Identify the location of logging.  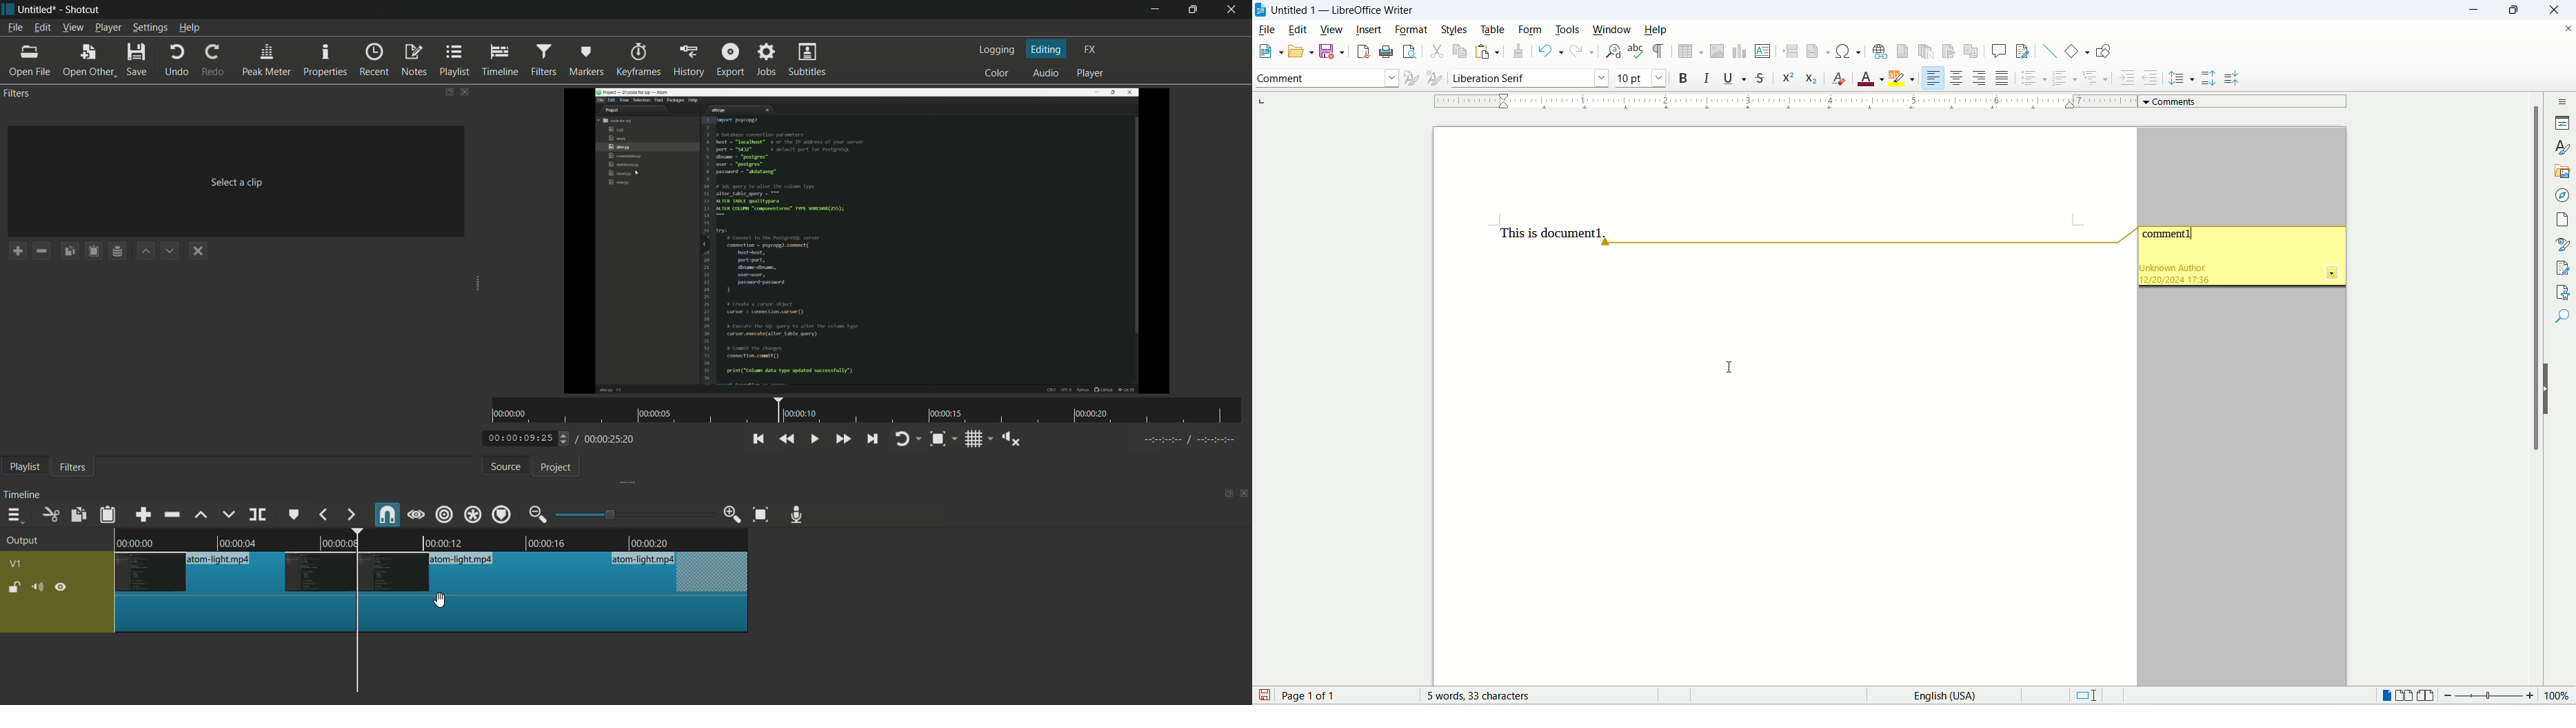
(1000, 50).